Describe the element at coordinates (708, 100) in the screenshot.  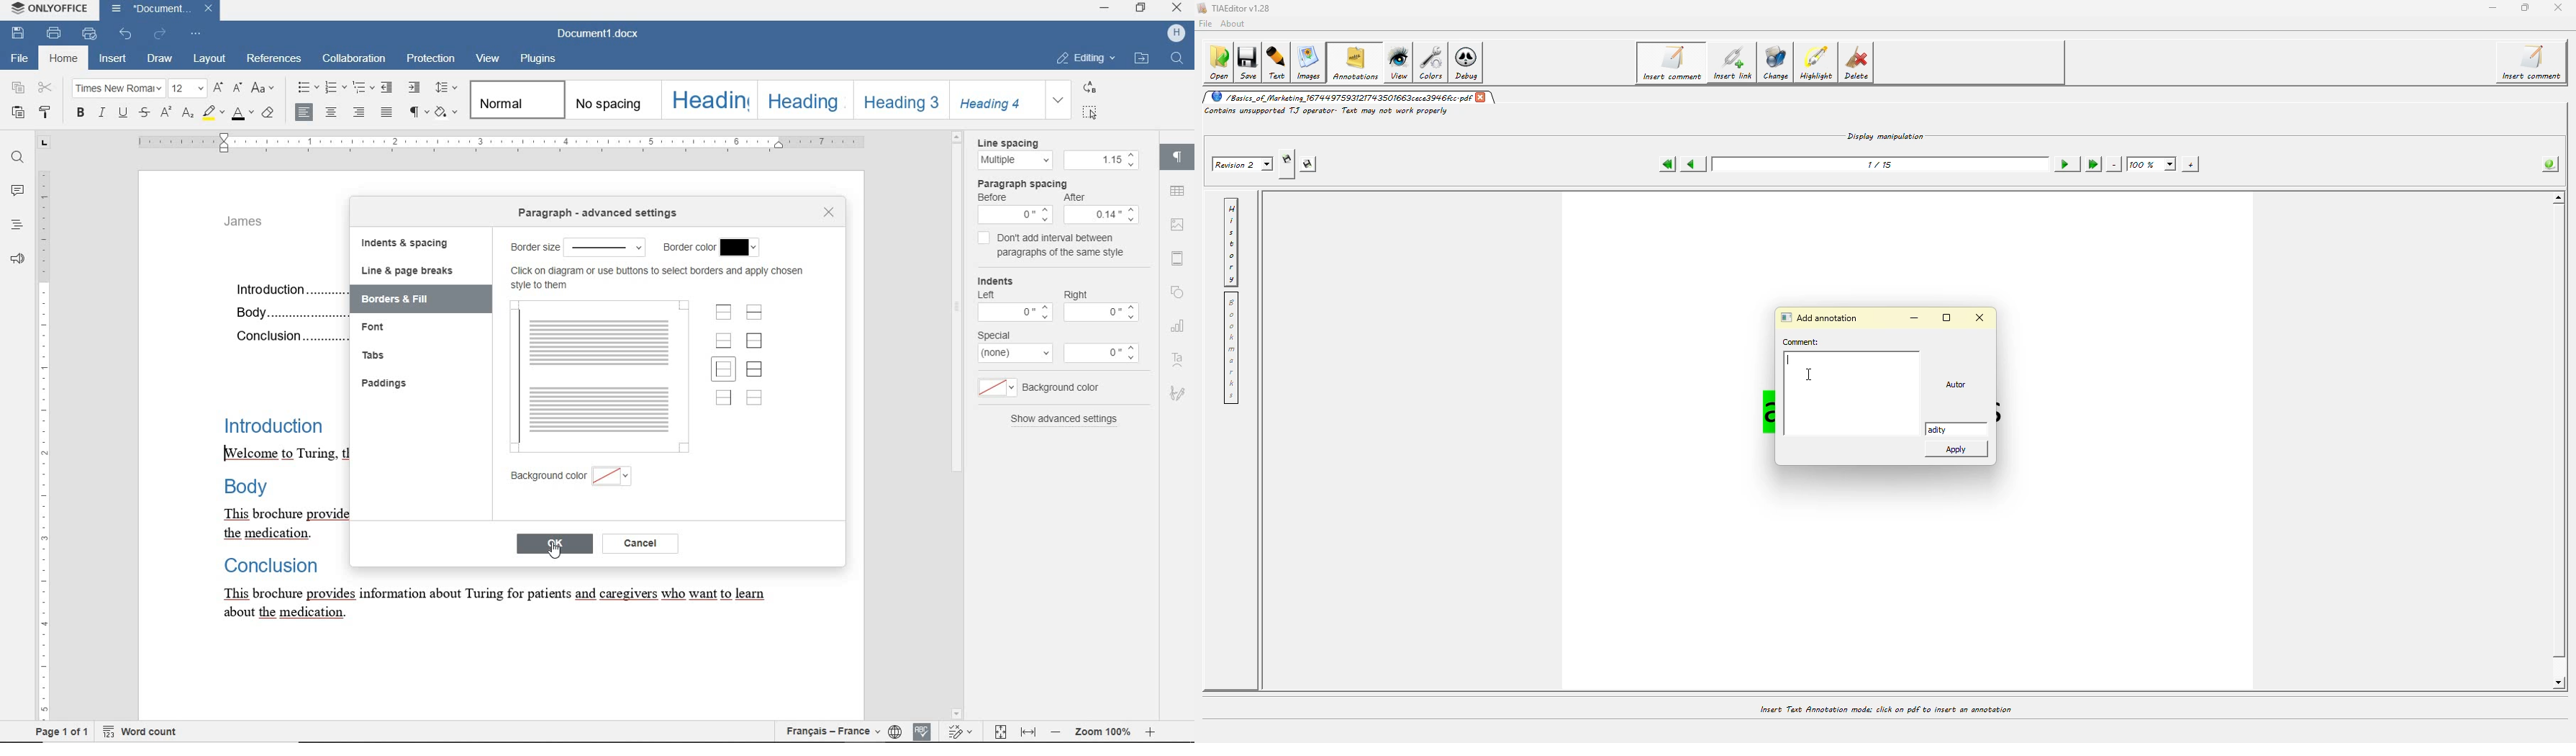
I see `heading 1` at that location.